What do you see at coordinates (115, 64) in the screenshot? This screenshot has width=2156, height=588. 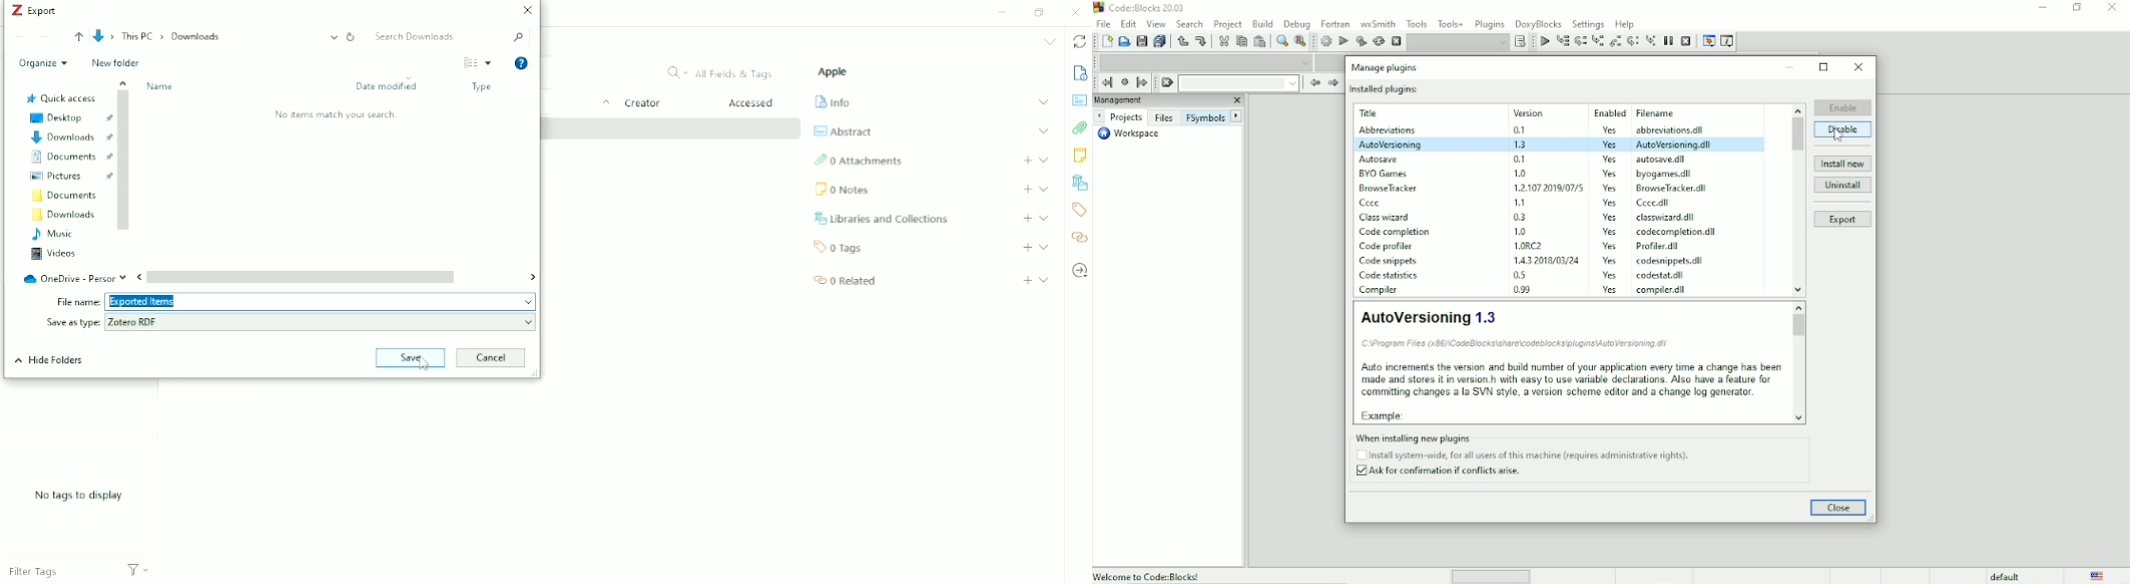 I see `New folder` at bounding box center [115, 64].